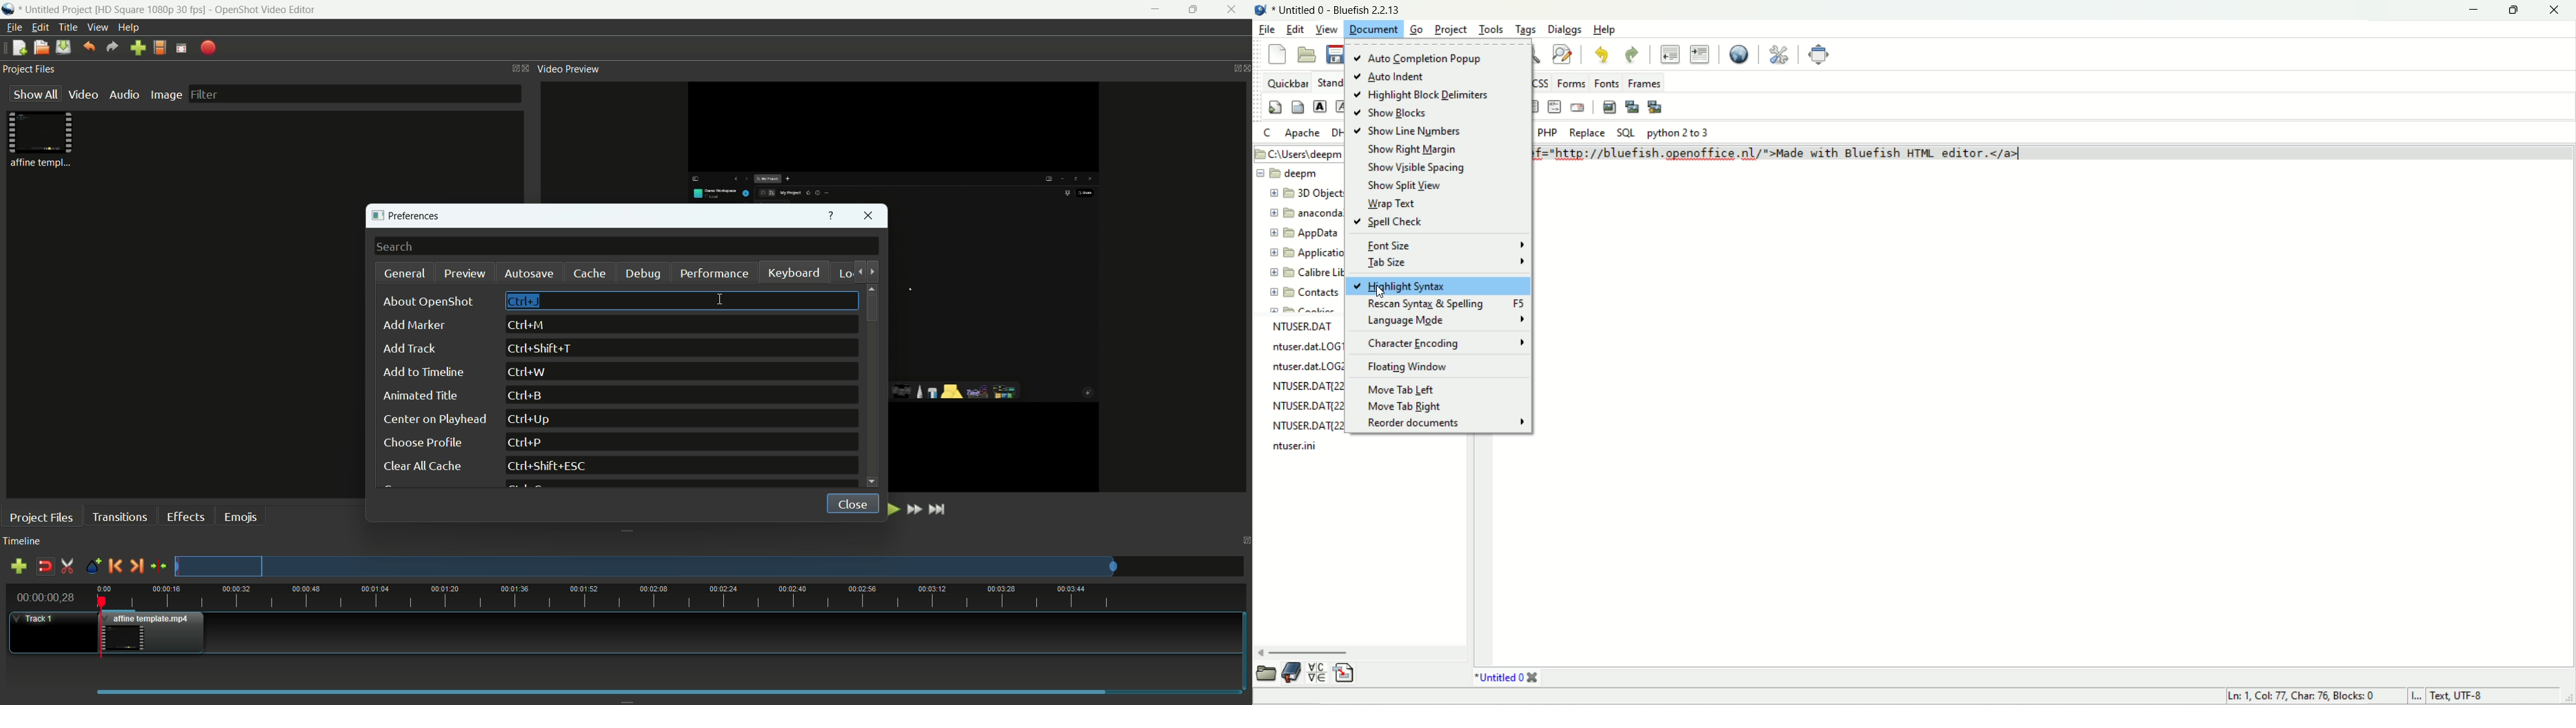 This screenshot has height=728, width=2576. What do you see at coordinates (1413, 150) in the screenshot?
I see `show right margin` at bounding box center [1413, 150].